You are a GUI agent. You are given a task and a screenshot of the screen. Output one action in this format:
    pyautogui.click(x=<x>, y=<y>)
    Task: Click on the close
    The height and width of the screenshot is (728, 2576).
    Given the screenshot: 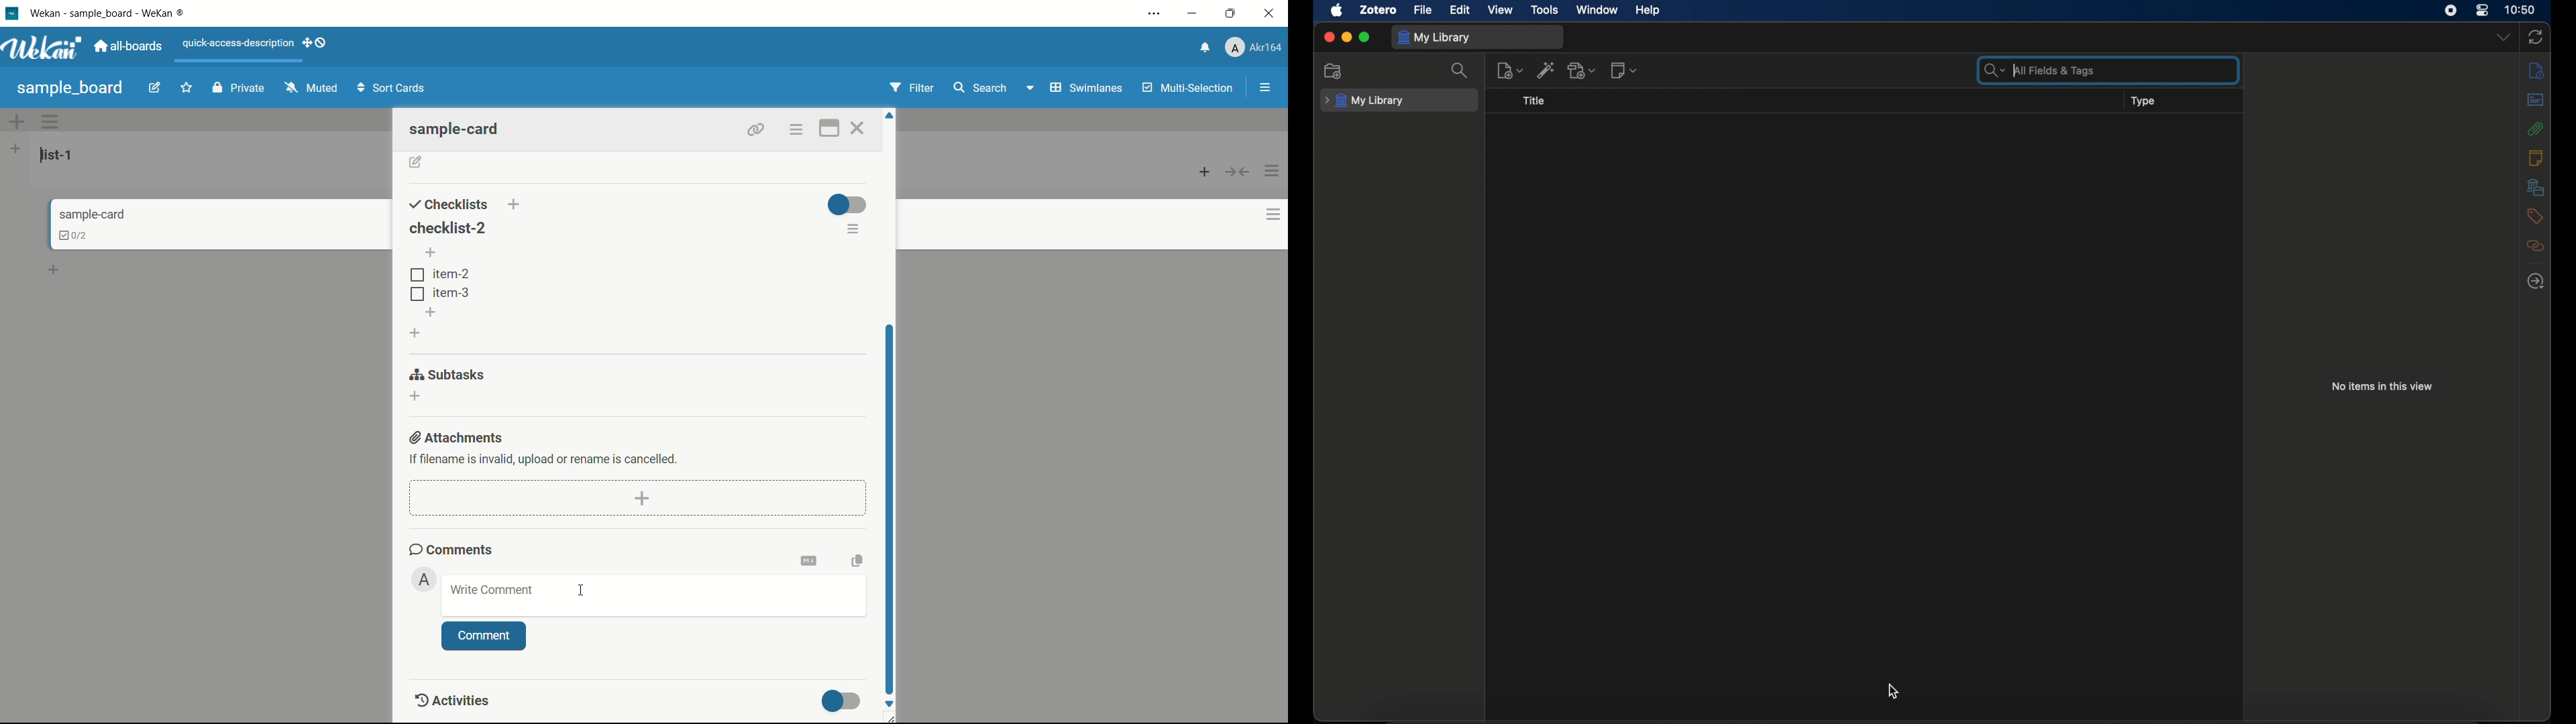 What is the action you would take?
    pyautogui.click(x=1328, y=36)
    